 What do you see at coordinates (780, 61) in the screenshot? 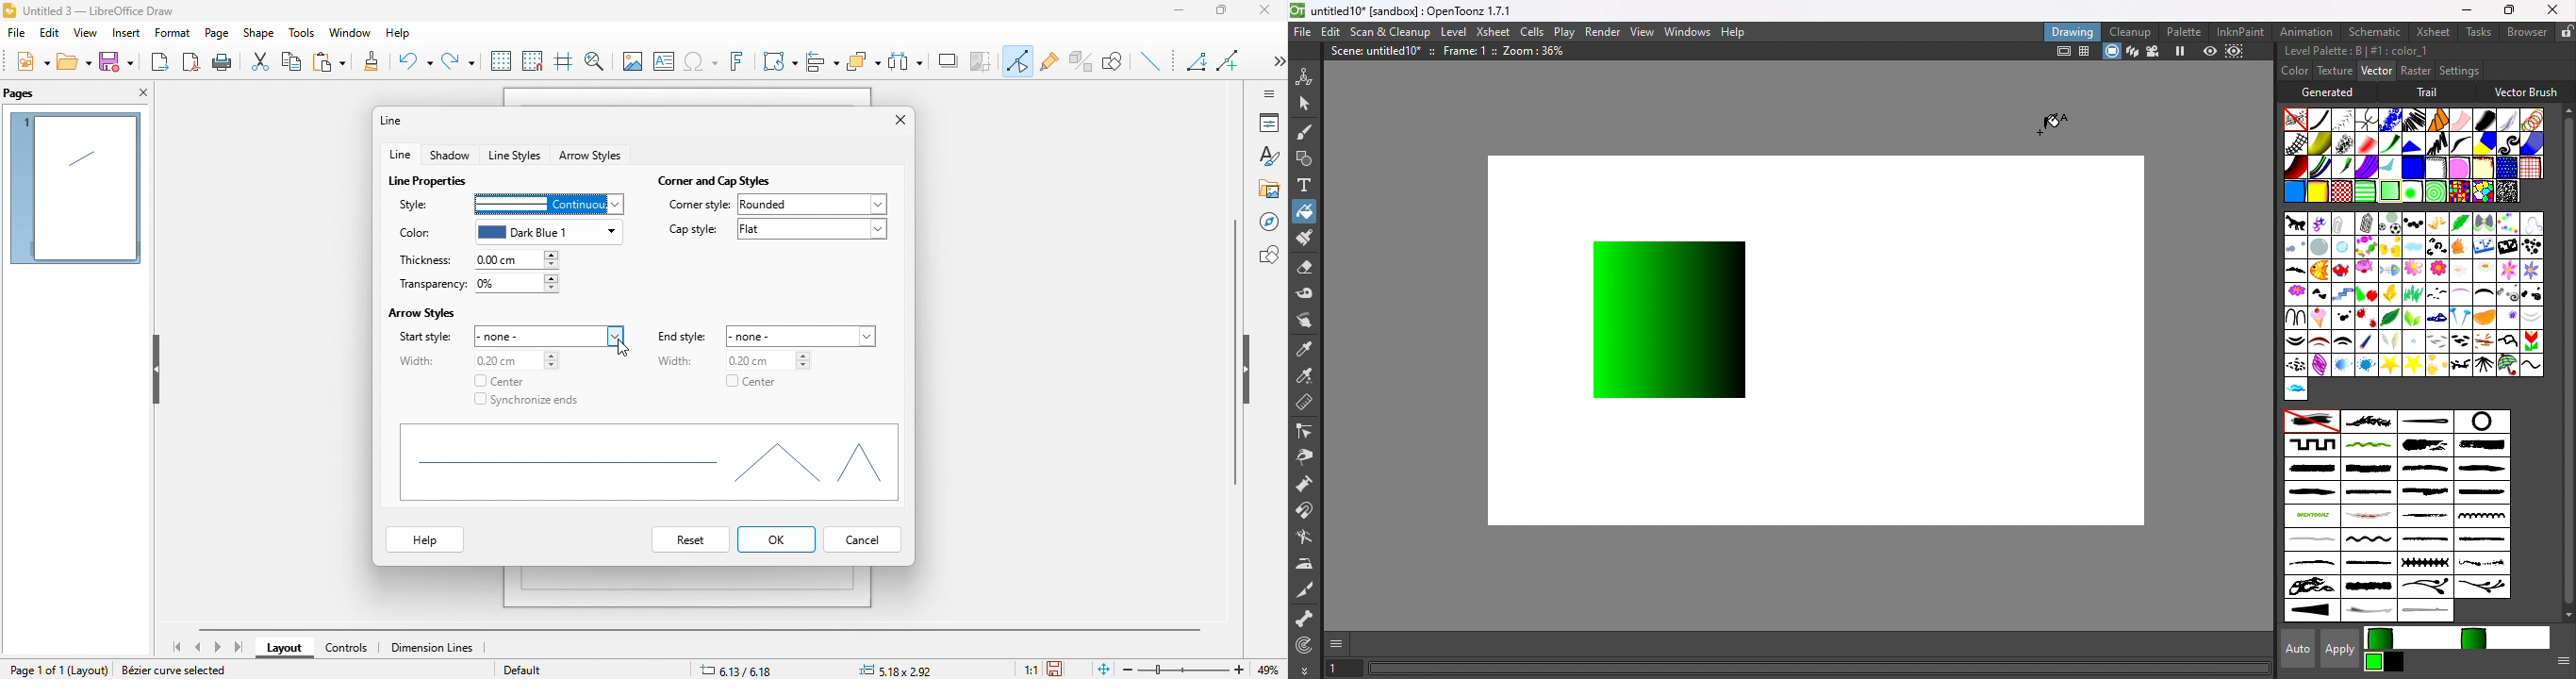
I see `transformation` at bounding box center [780, 61].